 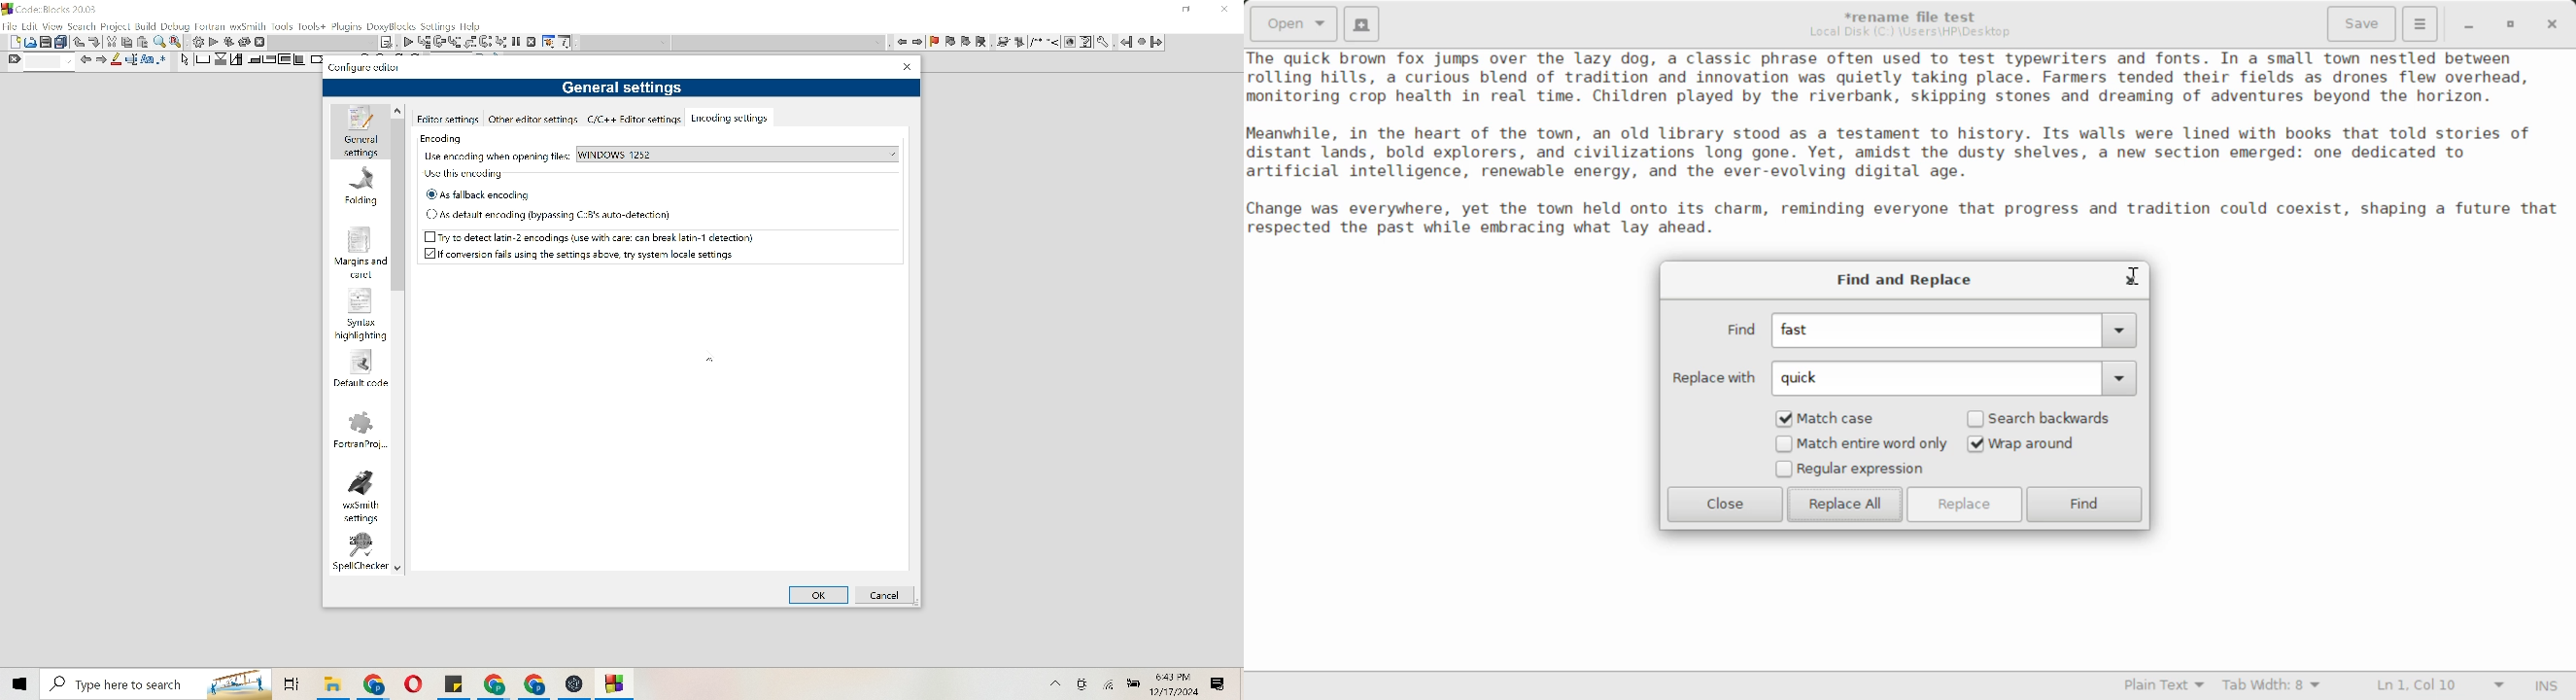 What do you see at coordinates (1845, 504) in the screenshot?
I see `Replace All ` at bounding box center [1845, 504].